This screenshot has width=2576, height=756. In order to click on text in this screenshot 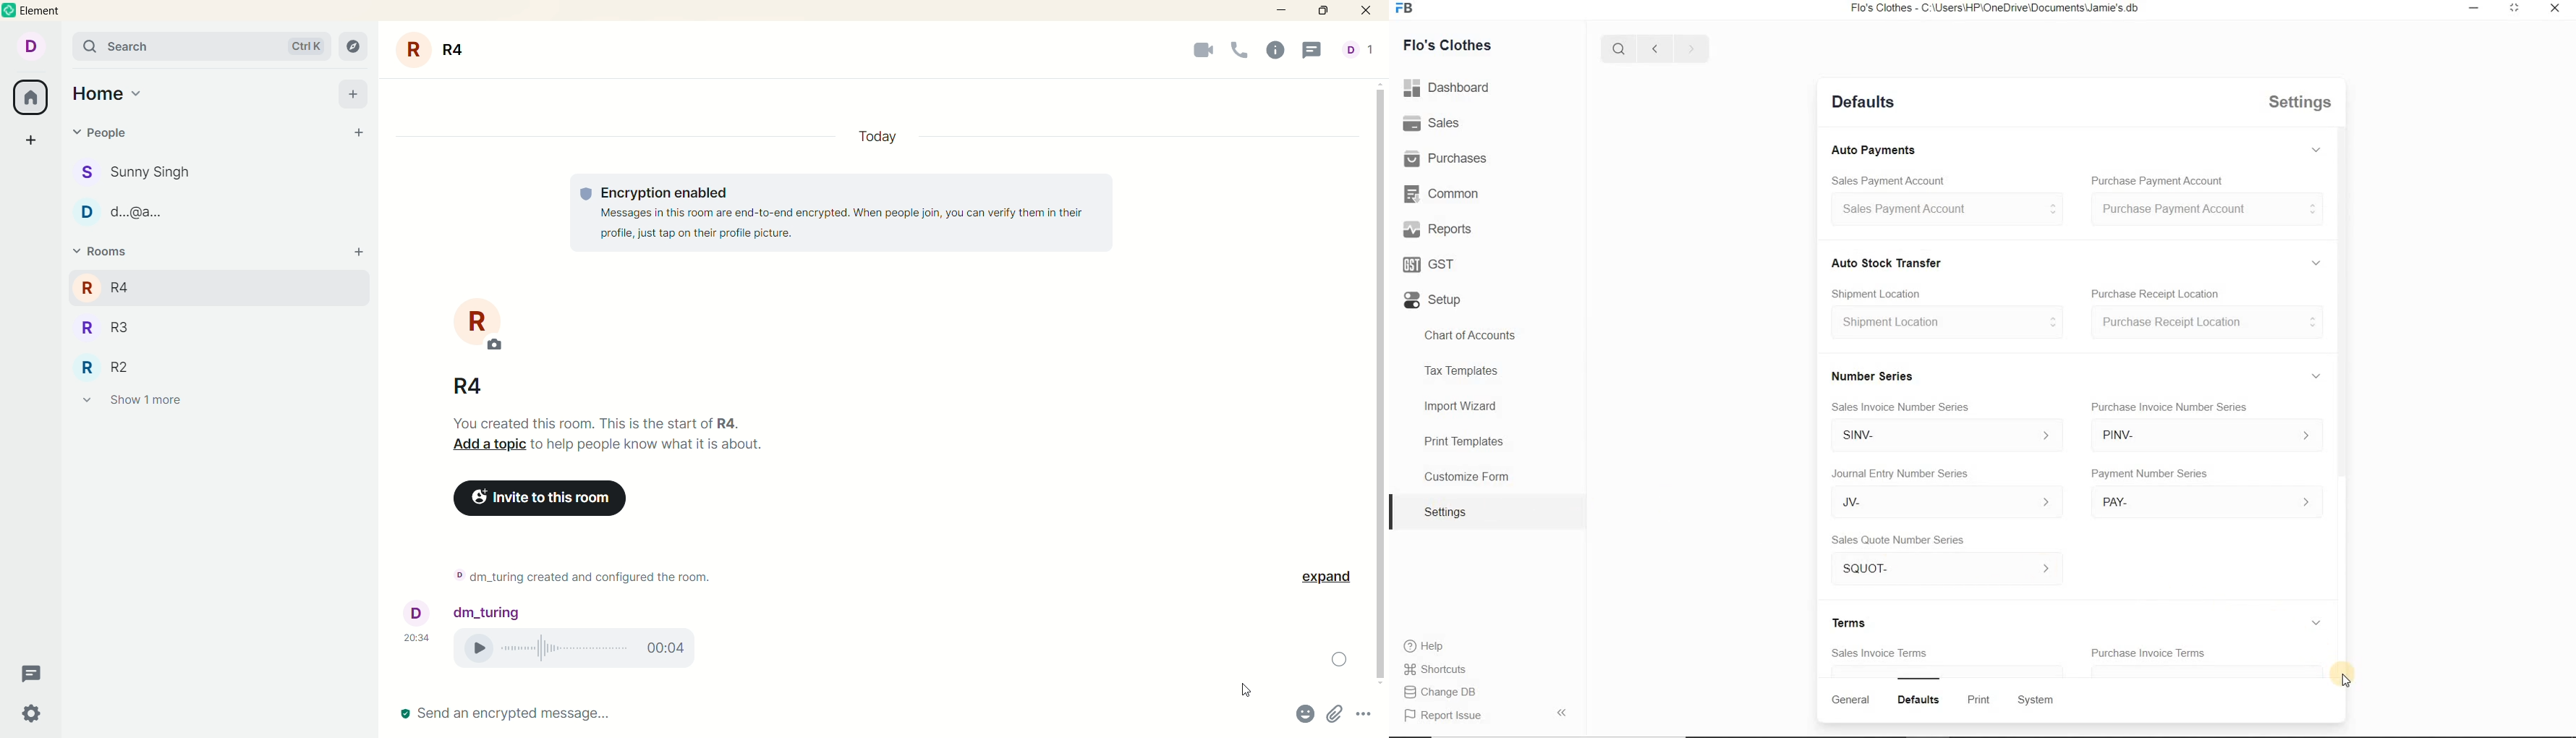, I will do `click(848, 219)`.